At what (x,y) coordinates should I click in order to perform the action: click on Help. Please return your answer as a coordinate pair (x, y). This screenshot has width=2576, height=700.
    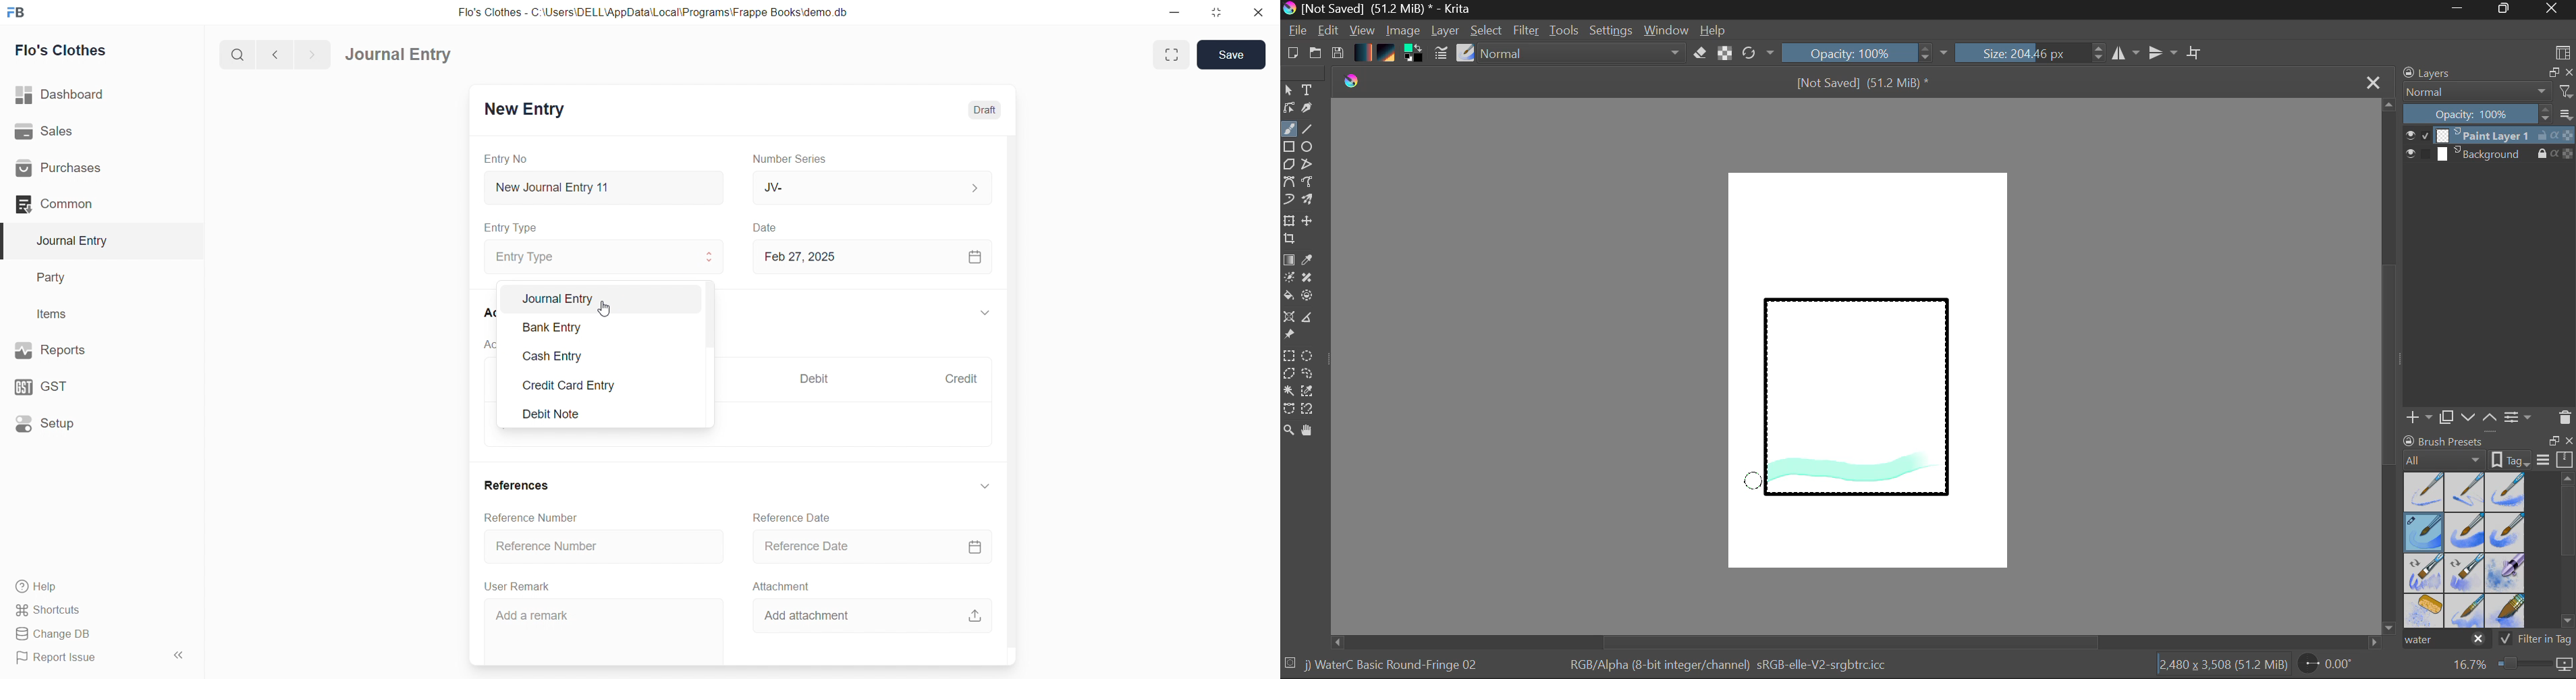
    Looking at the image, I should click on (83, 588).